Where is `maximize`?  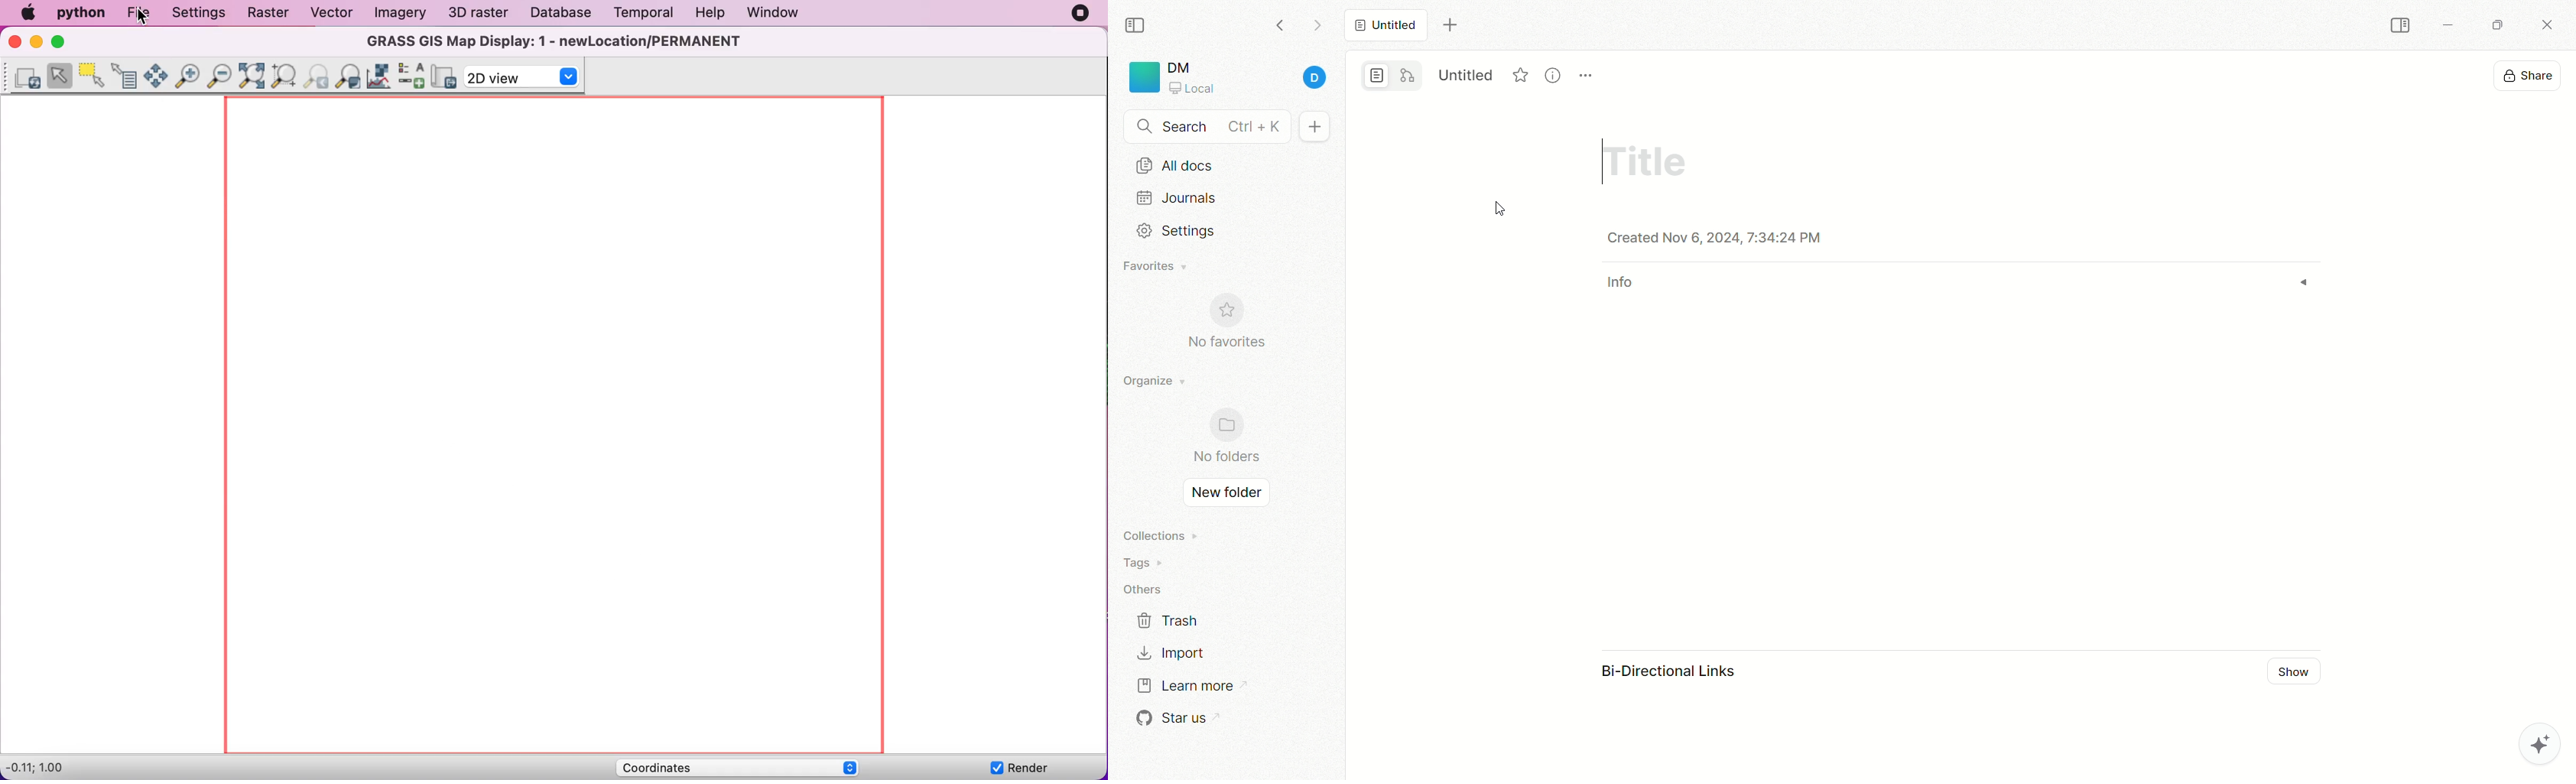
maximize is located at coordinates (2493, 24).